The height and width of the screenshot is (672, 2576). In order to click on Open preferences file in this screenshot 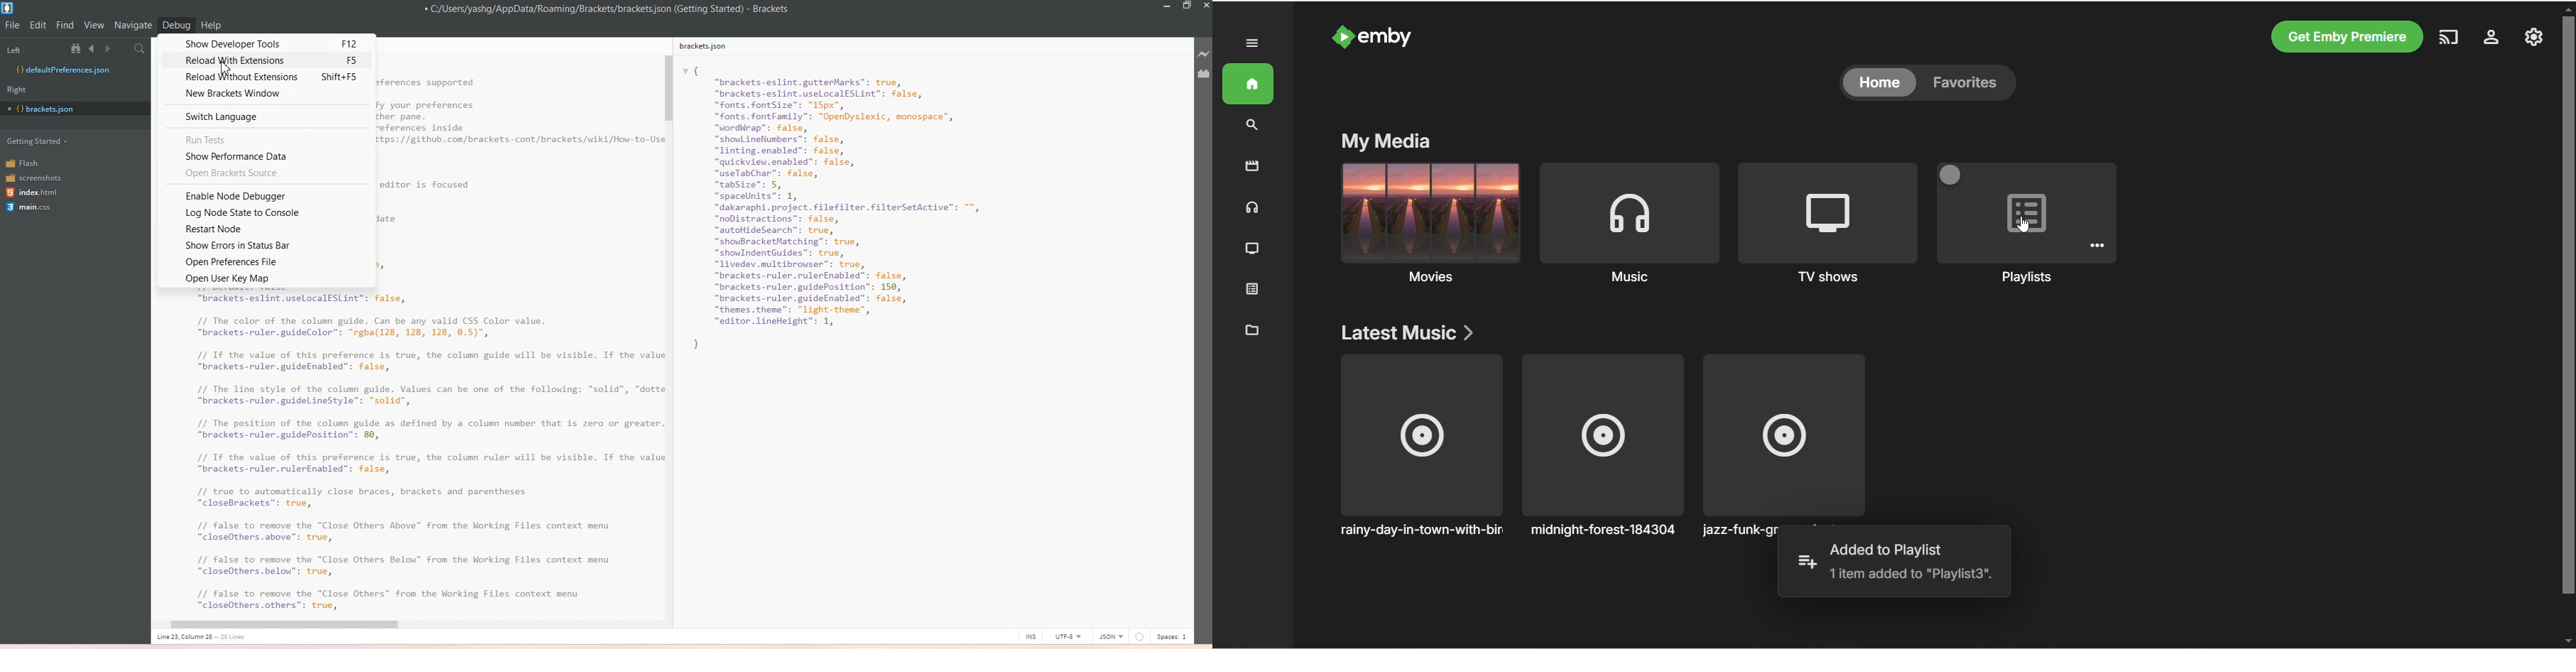, I will do `click(265, 262)`.